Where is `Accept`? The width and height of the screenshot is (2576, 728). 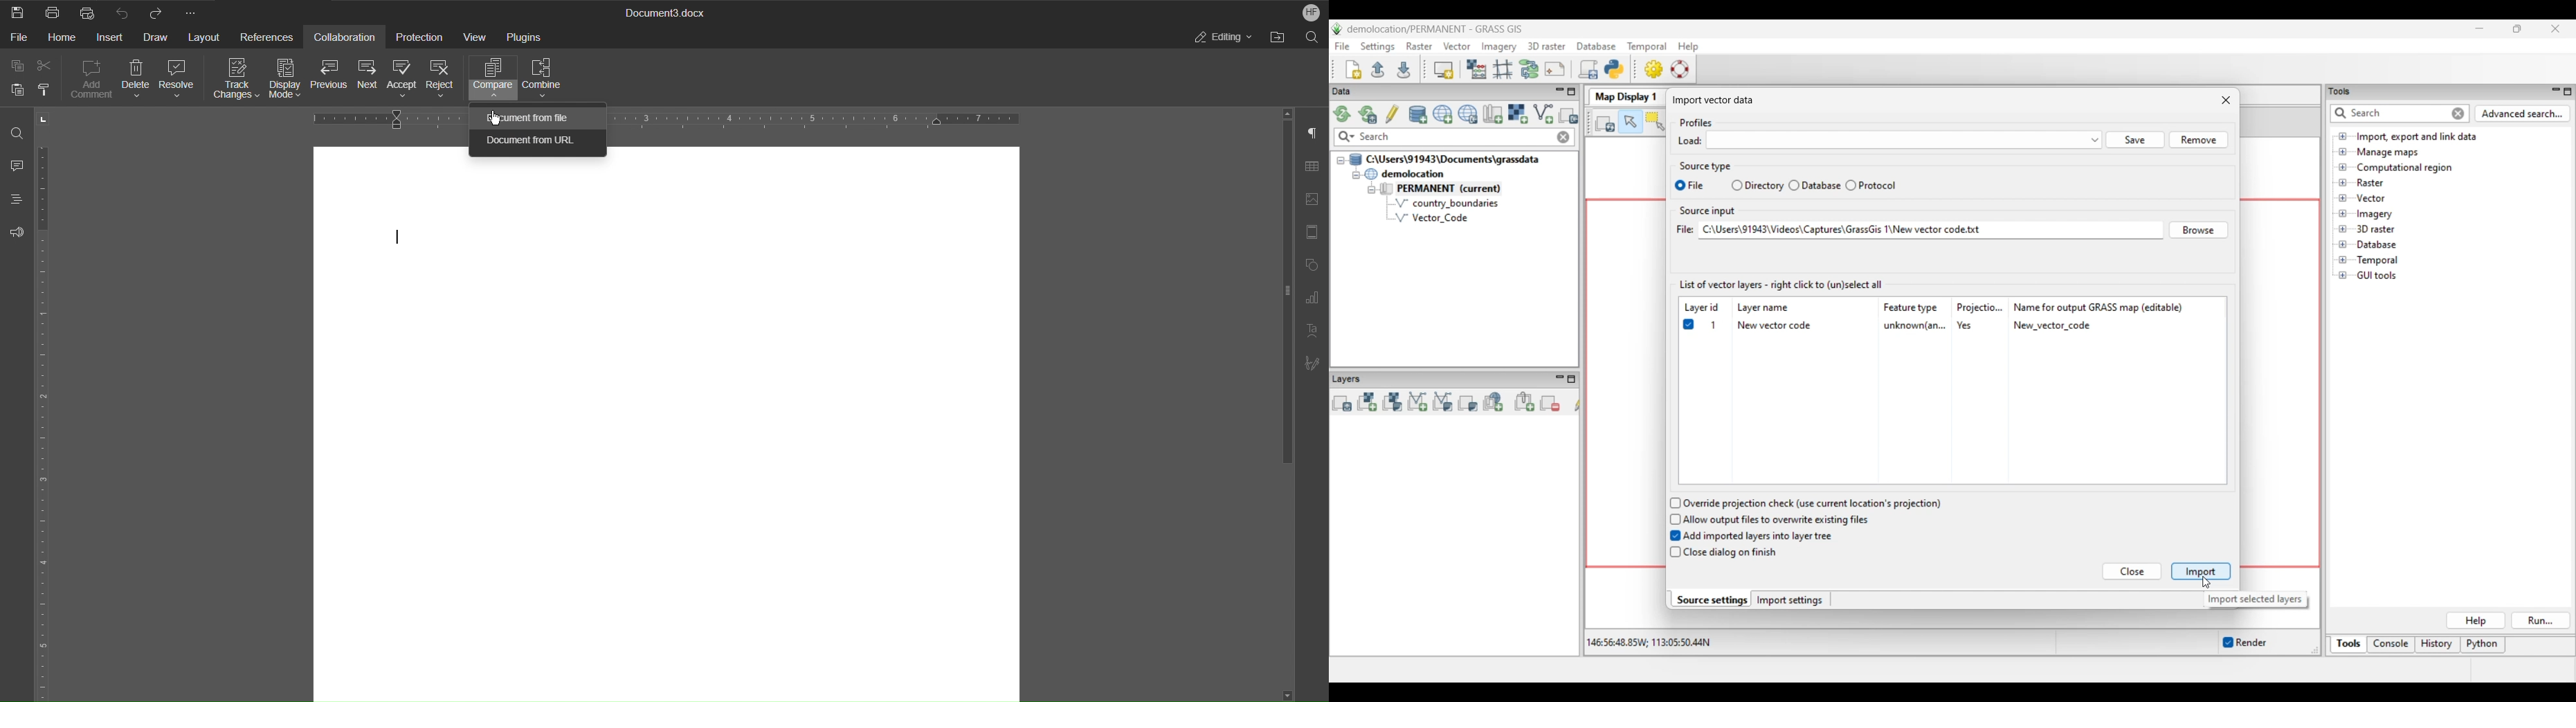
Accept is located at coordinates (401, 80).